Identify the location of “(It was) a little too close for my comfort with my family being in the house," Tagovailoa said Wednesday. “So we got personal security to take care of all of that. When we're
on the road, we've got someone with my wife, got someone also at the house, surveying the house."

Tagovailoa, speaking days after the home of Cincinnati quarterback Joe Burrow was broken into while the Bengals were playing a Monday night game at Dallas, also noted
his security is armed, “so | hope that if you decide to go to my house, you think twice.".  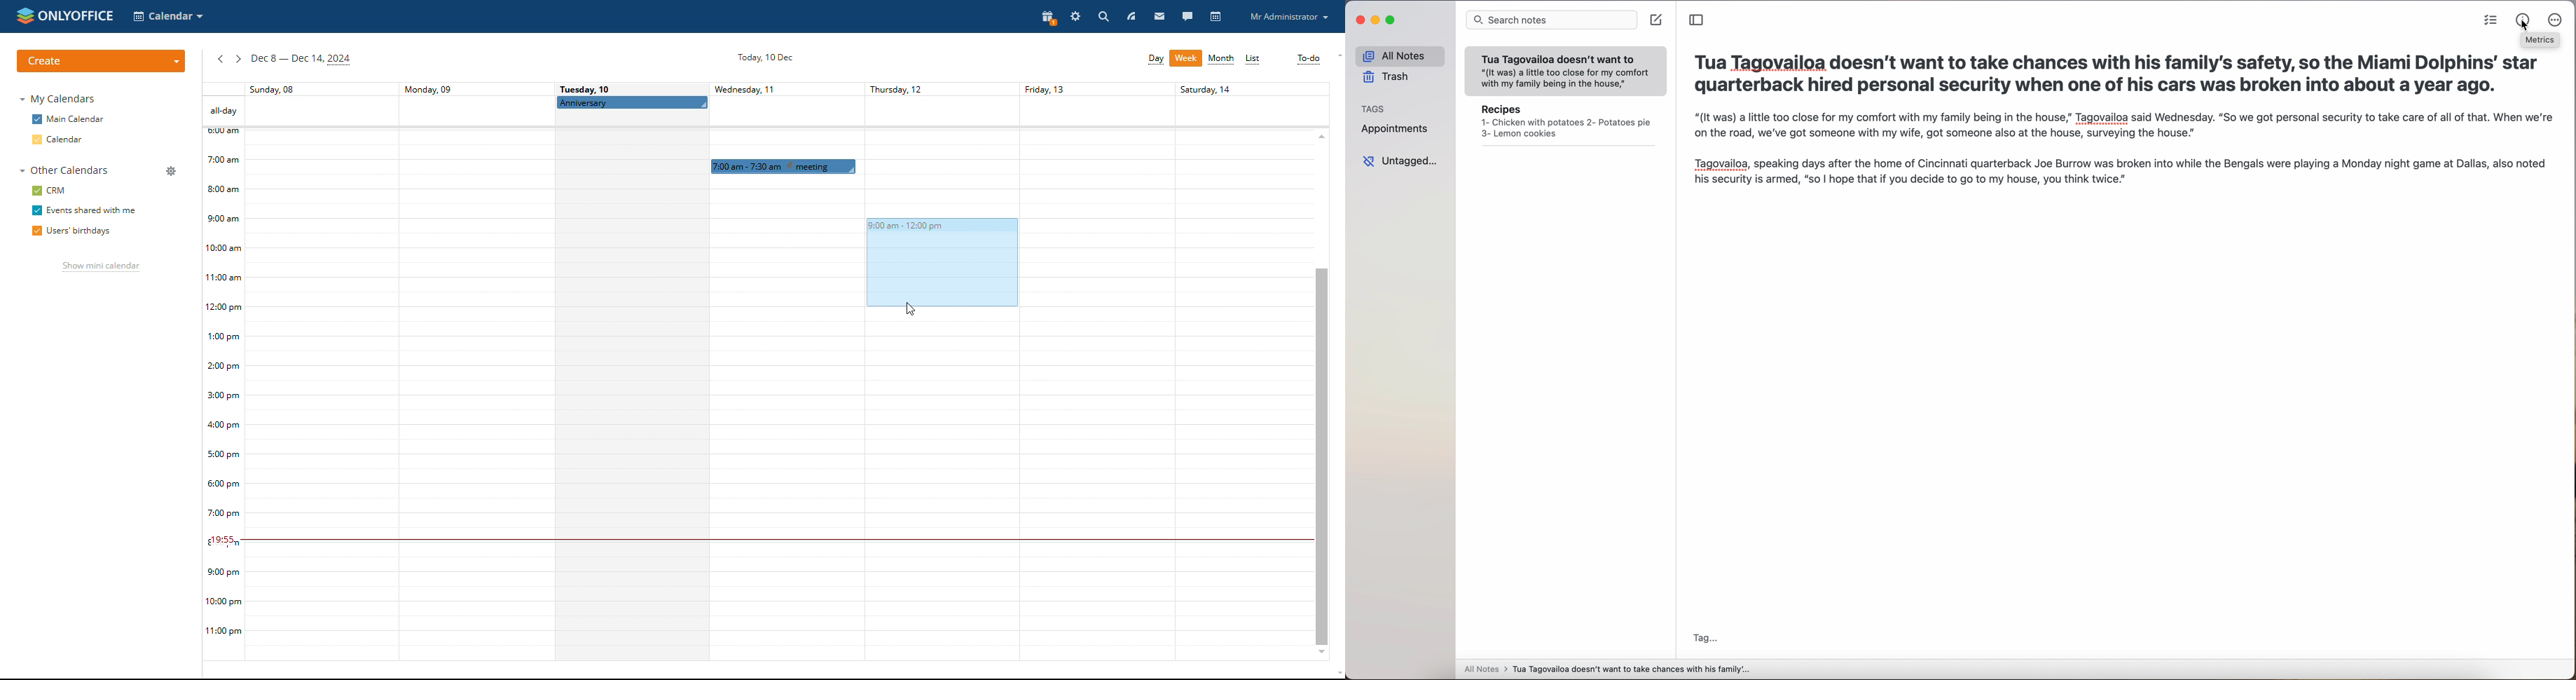
(2126, 160).